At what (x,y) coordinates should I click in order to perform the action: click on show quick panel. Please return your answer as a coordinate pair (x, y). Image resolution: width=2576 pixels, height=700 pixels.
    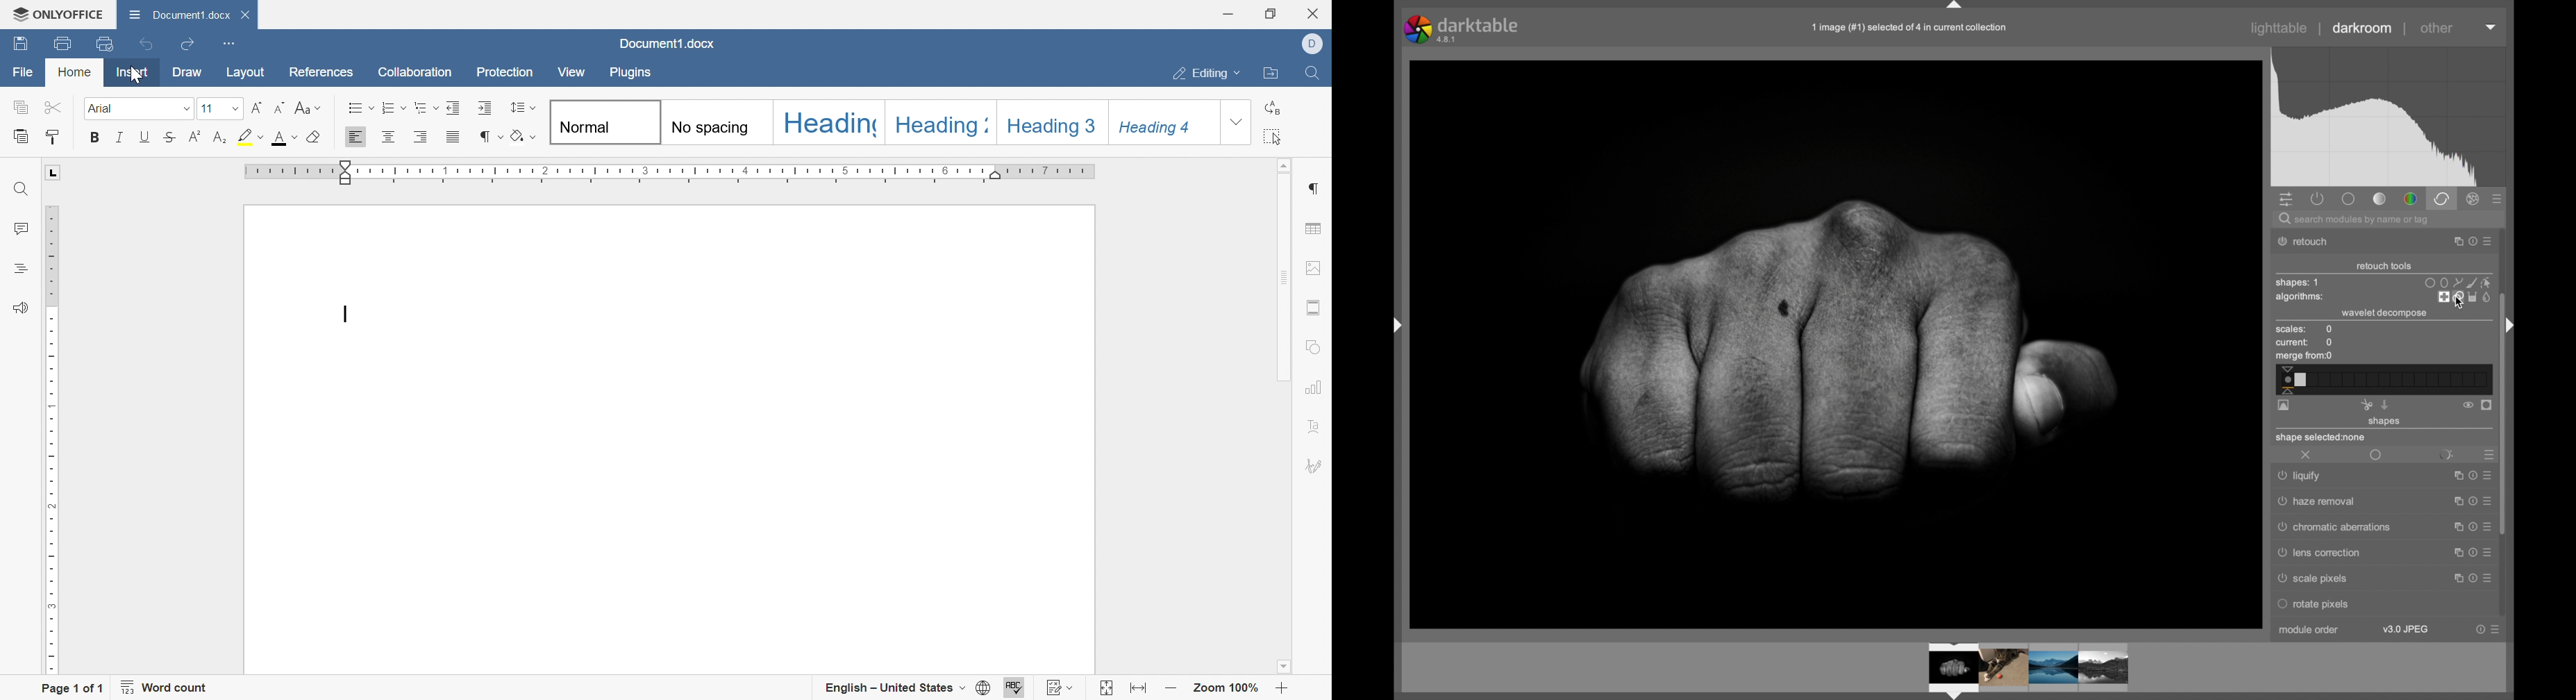
    Looking at the image, I should click on (2286, 200).